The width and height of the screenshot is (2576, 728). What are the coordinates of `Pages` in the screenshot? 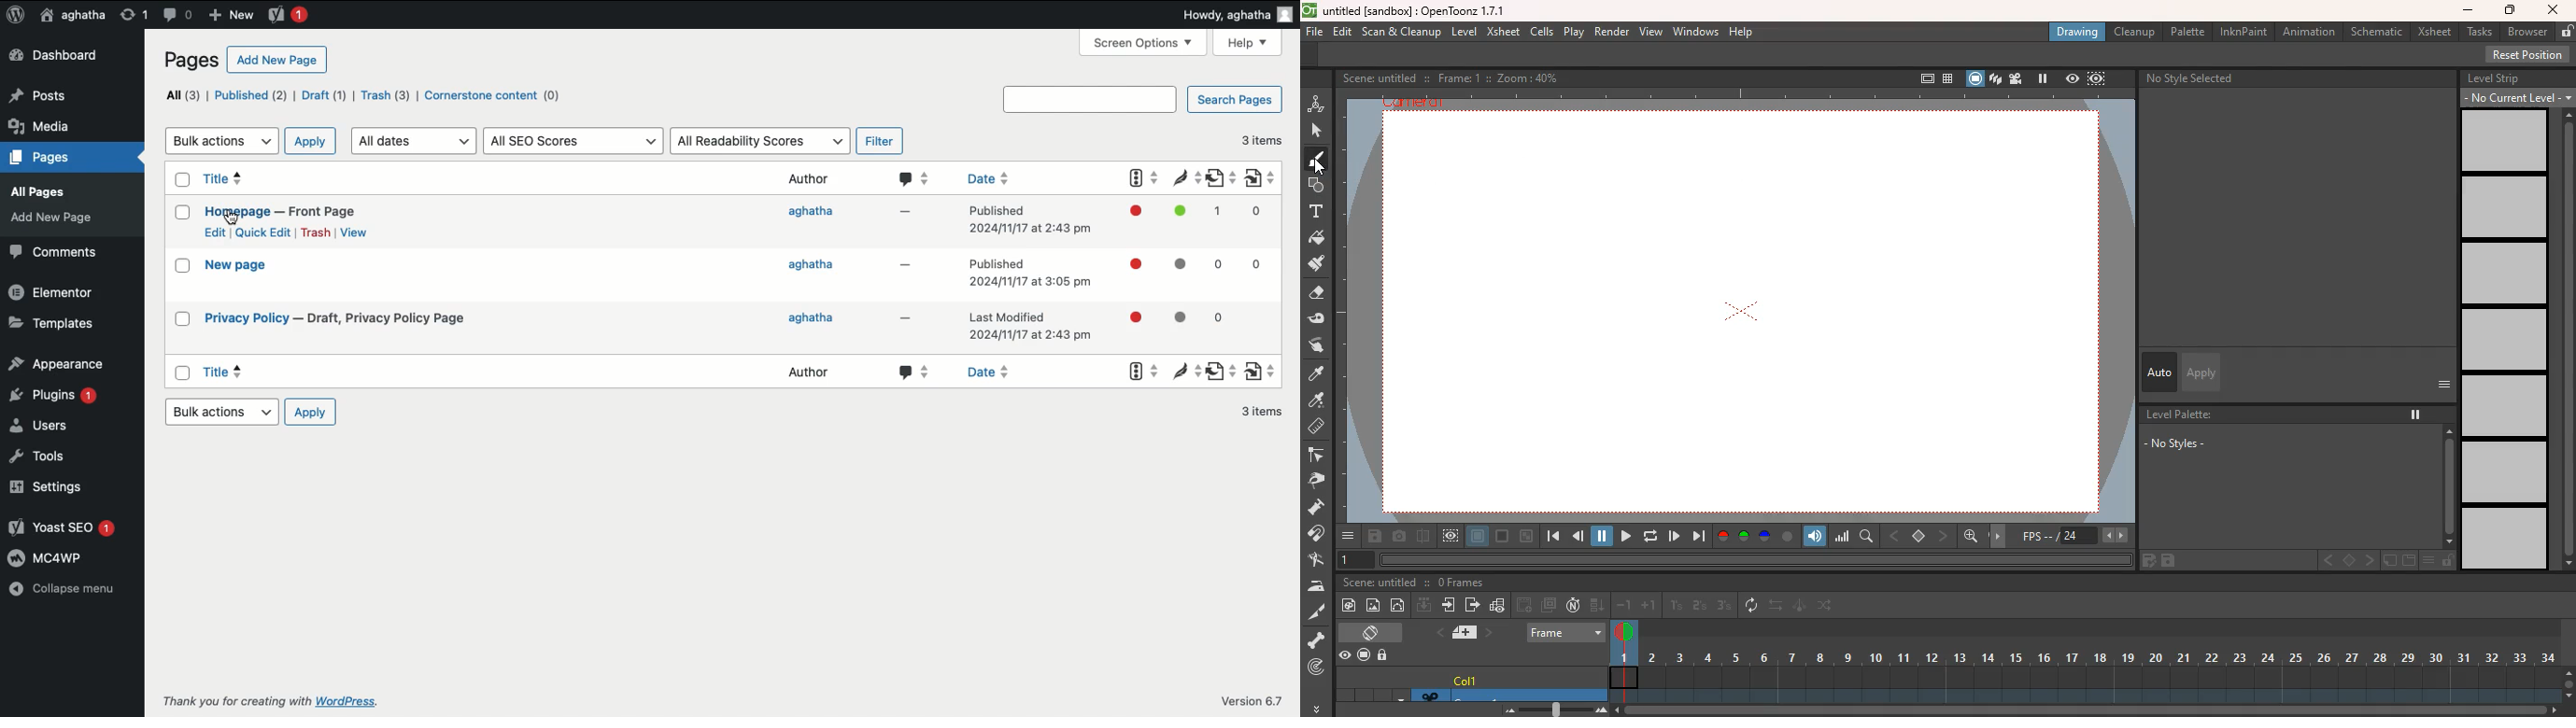 It's located at (190, 60).